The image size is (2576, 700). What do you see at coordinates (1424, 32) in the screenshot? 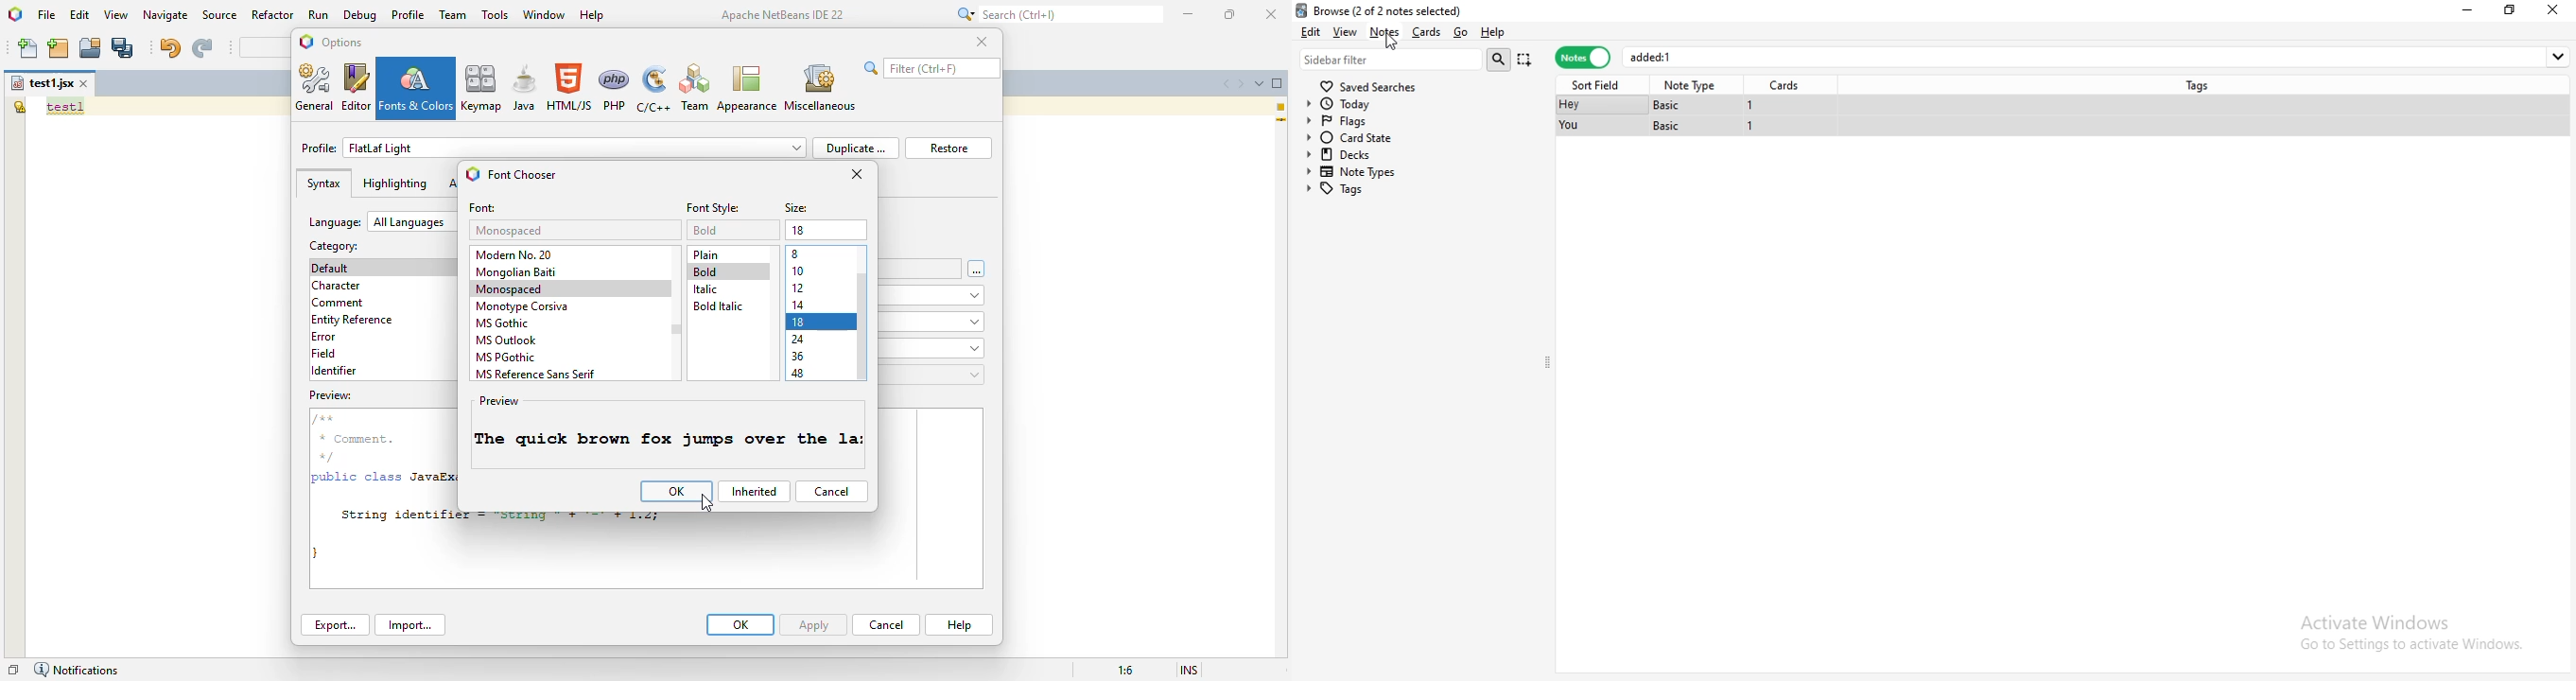
I see `cards` at bounding box center [1424, 32].